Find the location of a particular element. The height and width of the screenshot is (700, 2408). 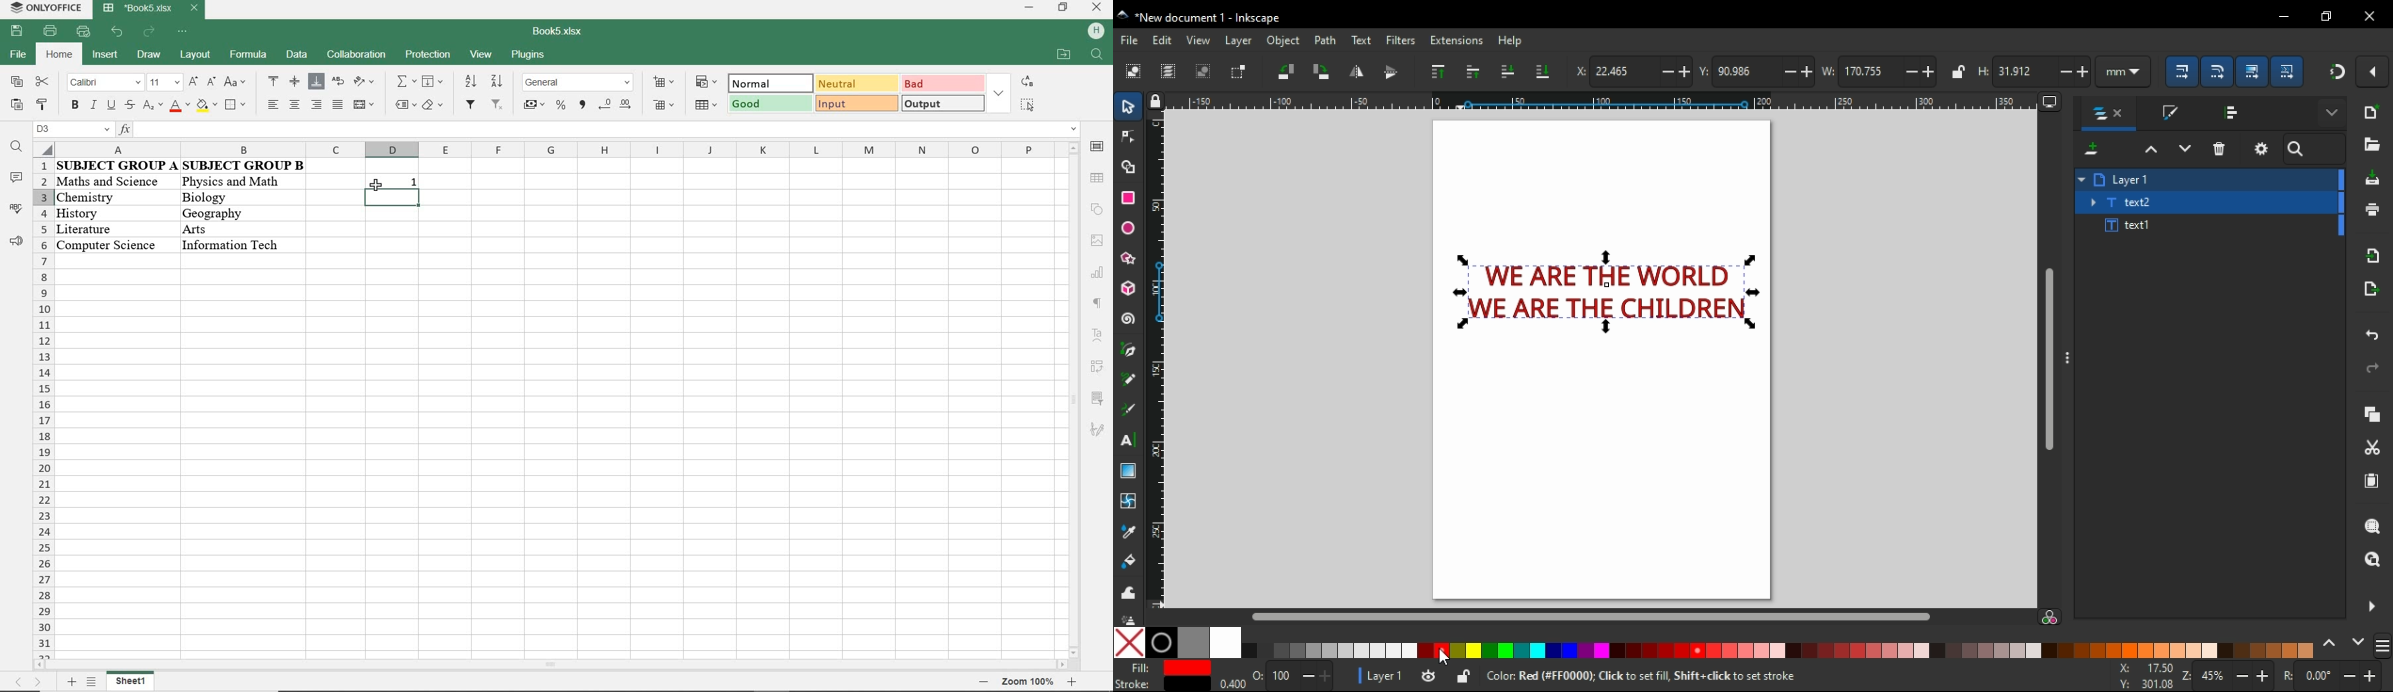

filter is located at coordinates (470, 105).